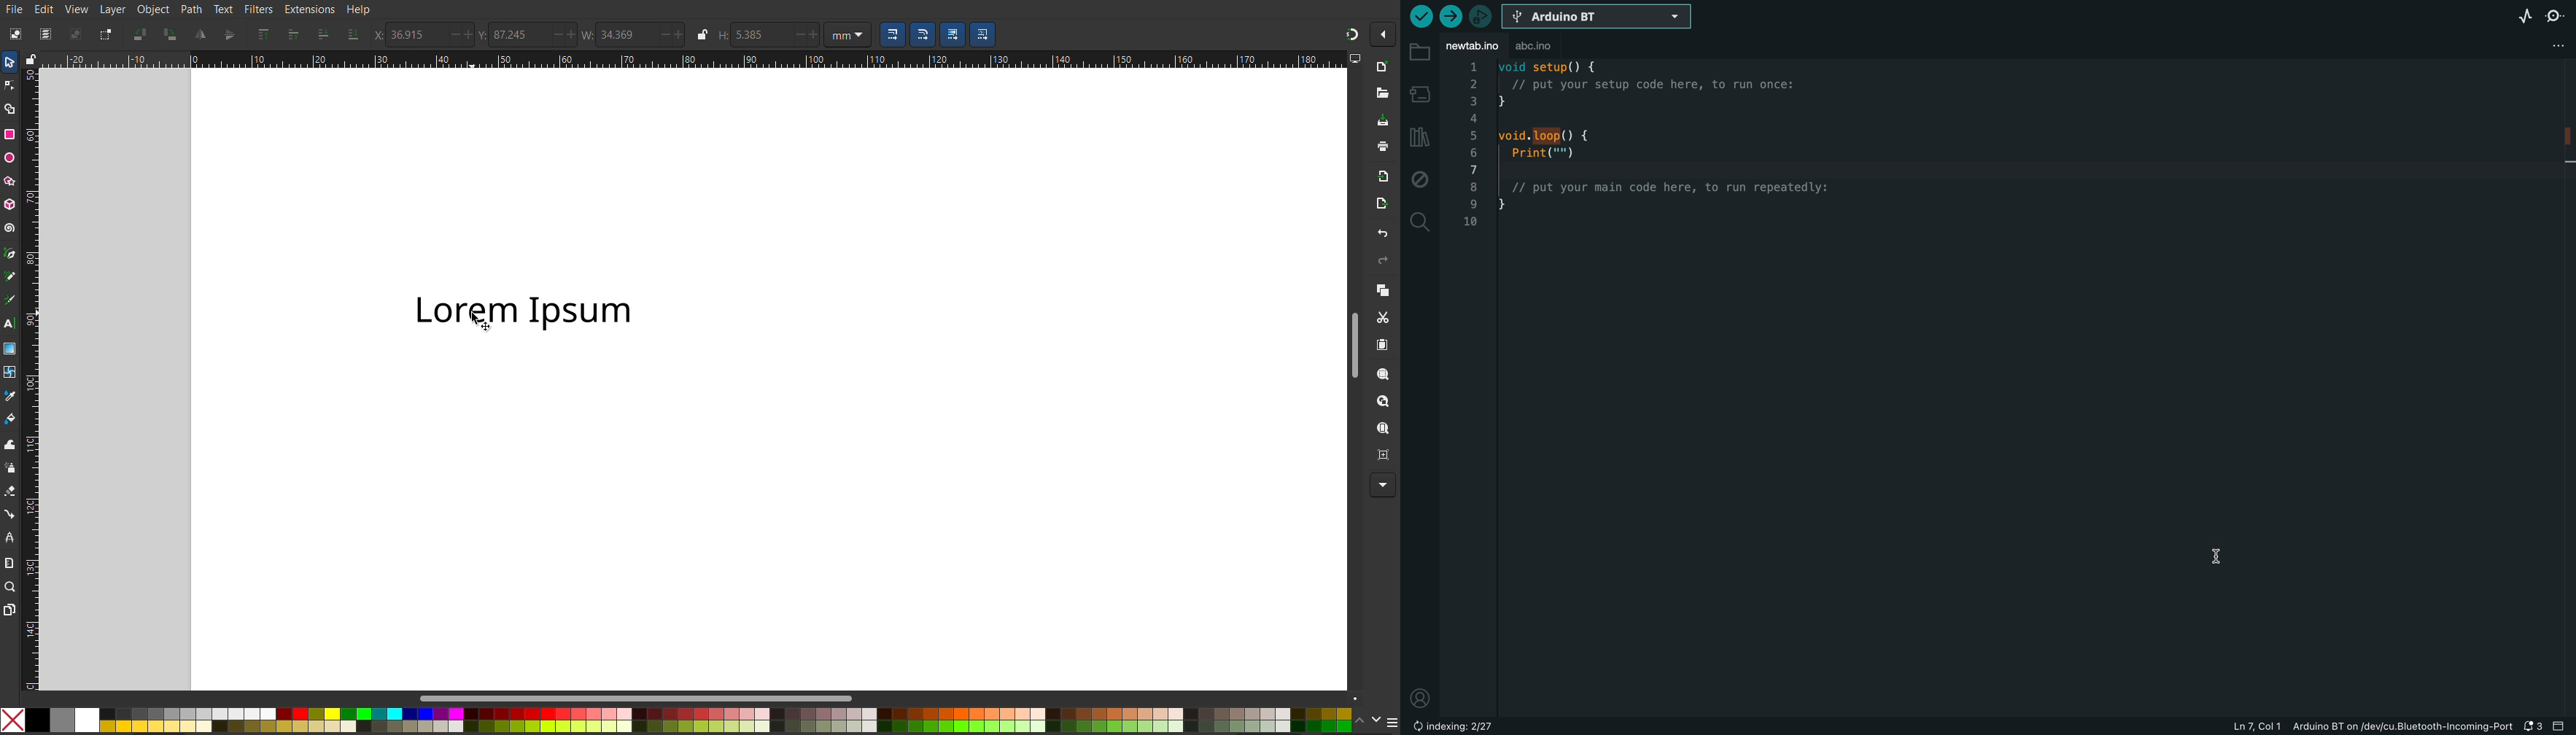 This screenshot has width=2576, height=756. Describe the element at coordinates (527, 311) in the screenshot. I see `Lorem Ipsum` at that location.